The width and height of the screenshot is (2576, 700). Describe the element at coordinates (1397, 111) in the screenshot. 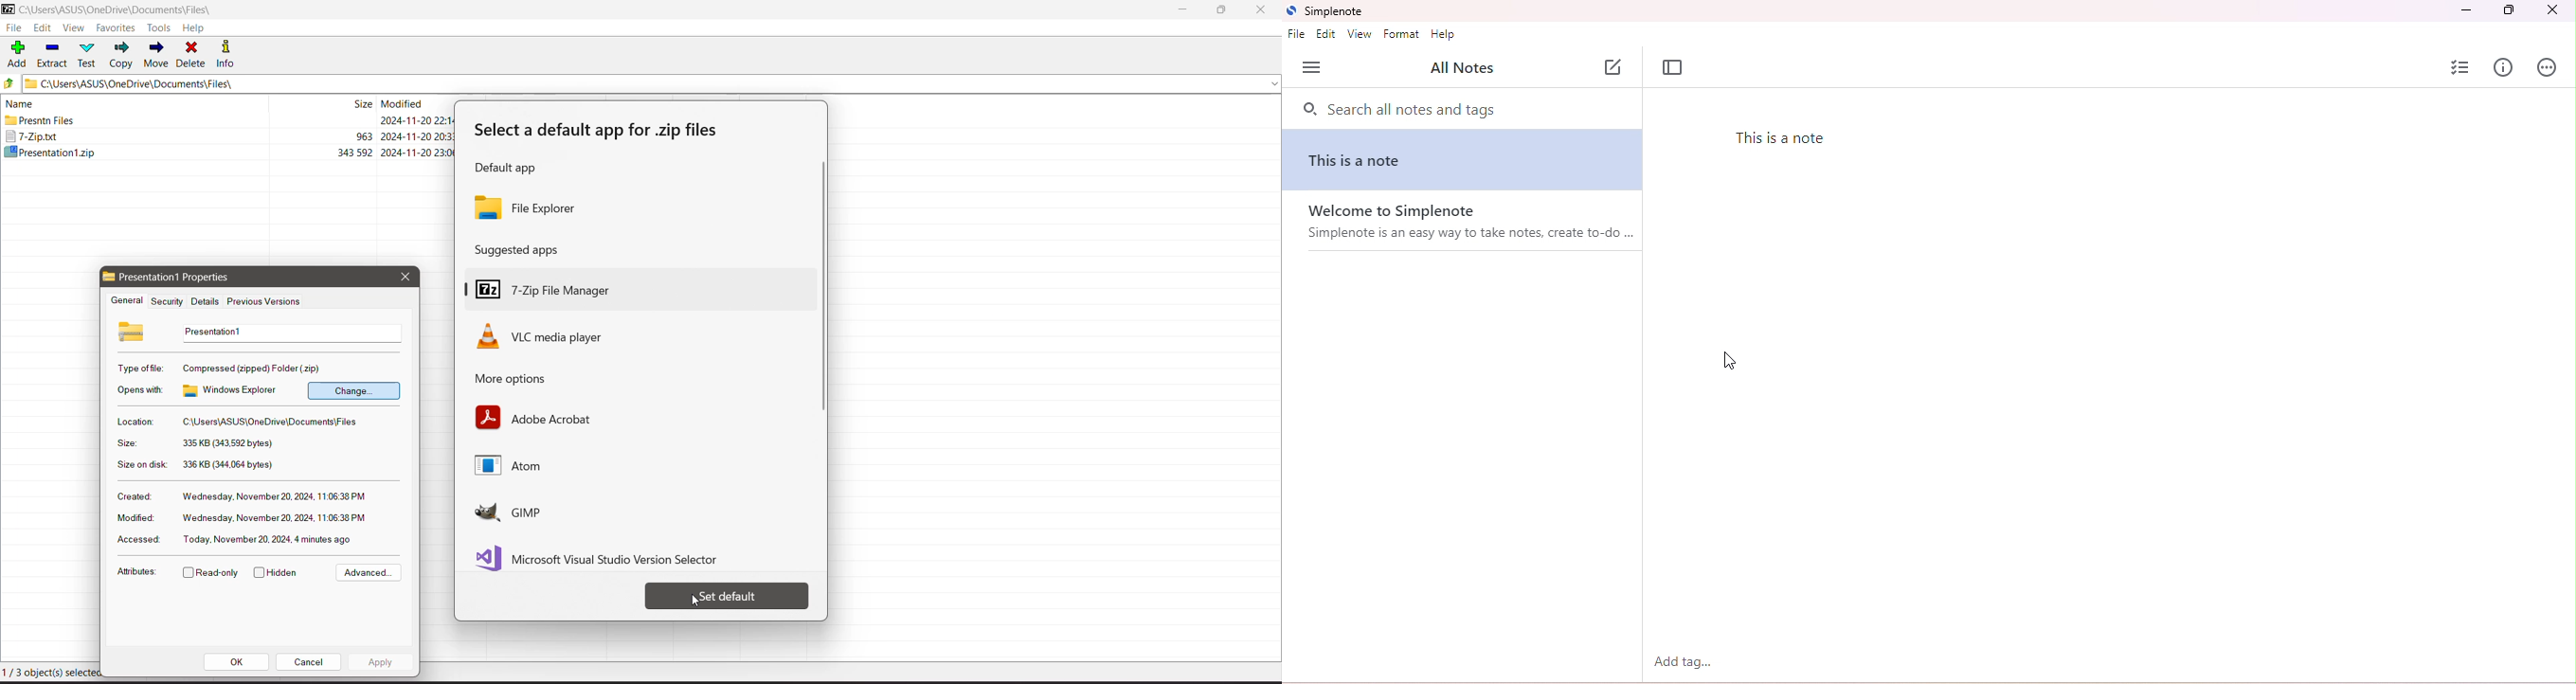

I see `search all note and tags` at that location.